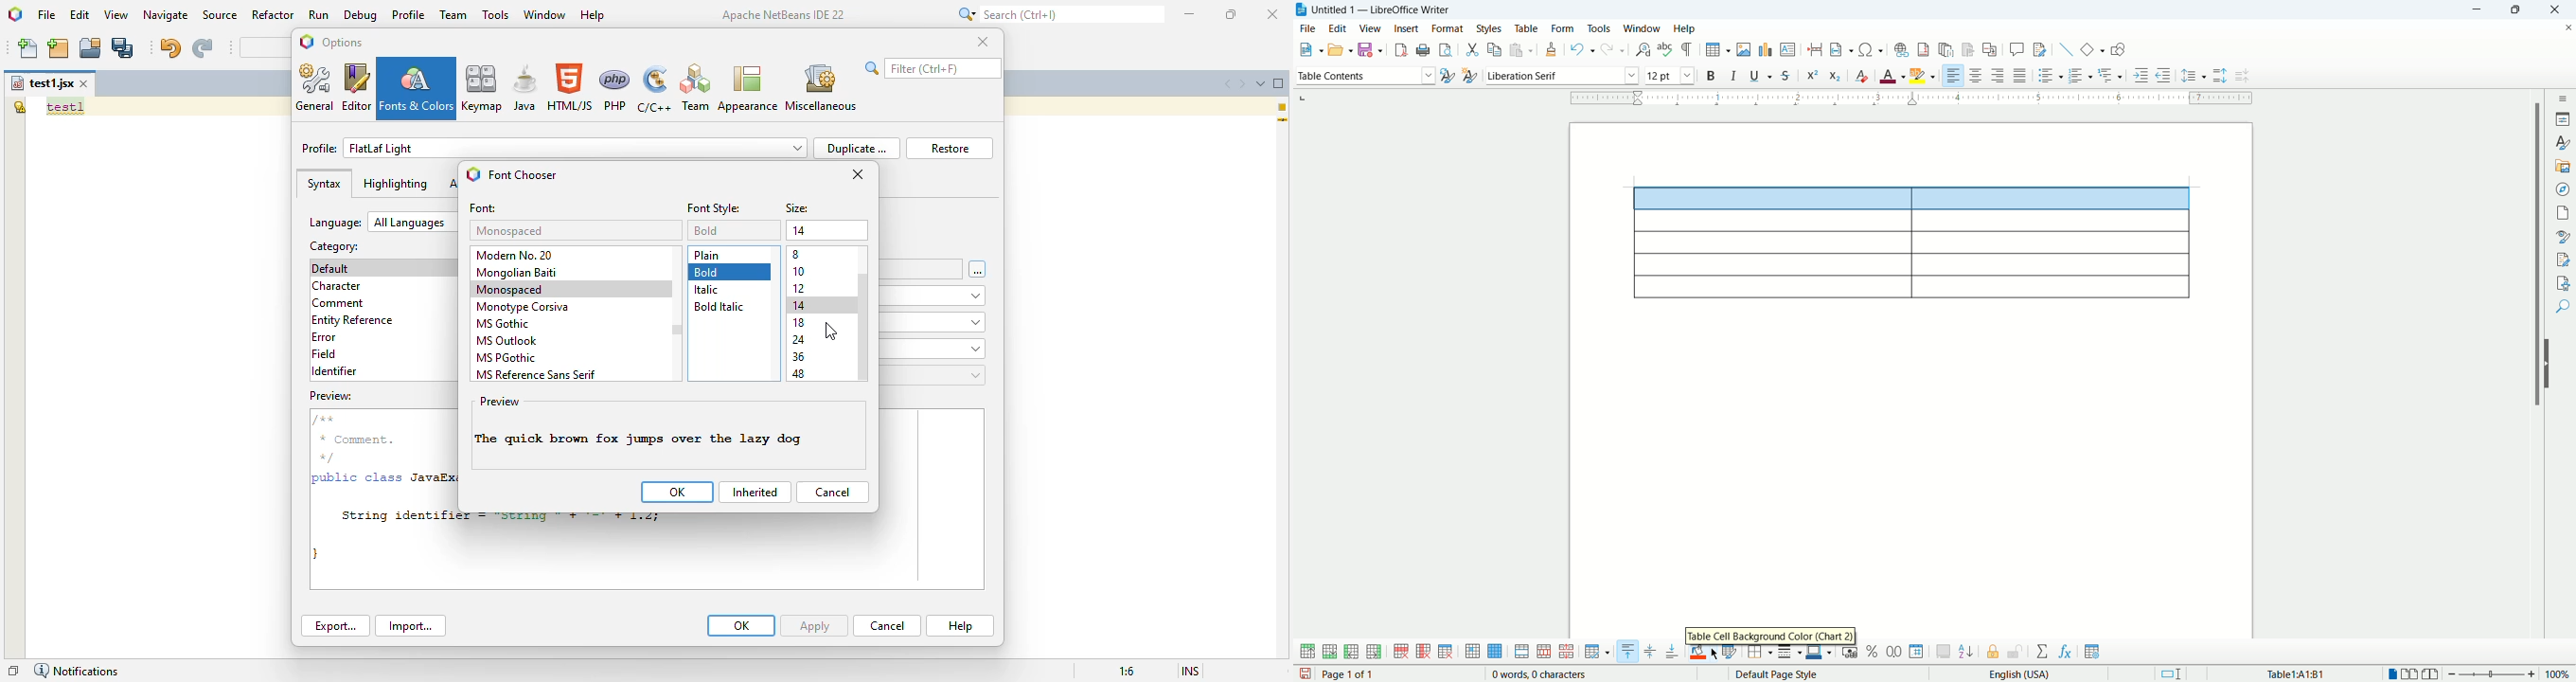 This screenshot has height=700, width=2576. I want to click on font: , so click(484, 209).